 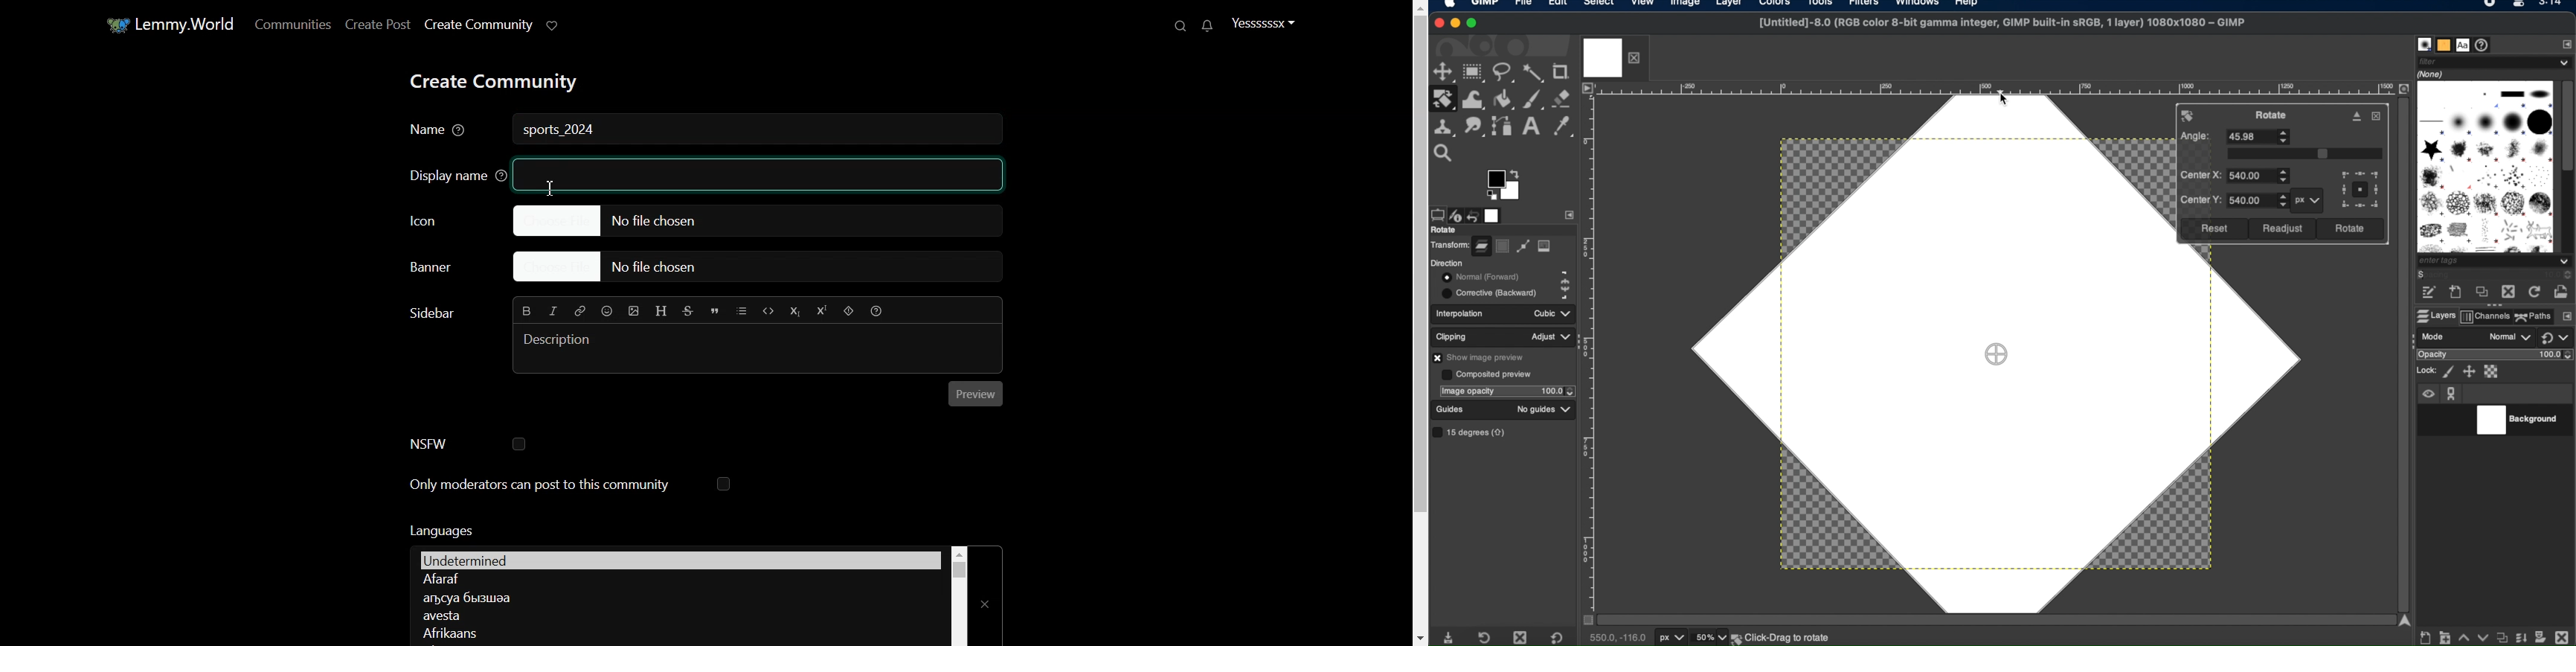 What do you see at coordinates (1440, 22) in the screenshot?
I see `close` at bounding box center [1440, 22].